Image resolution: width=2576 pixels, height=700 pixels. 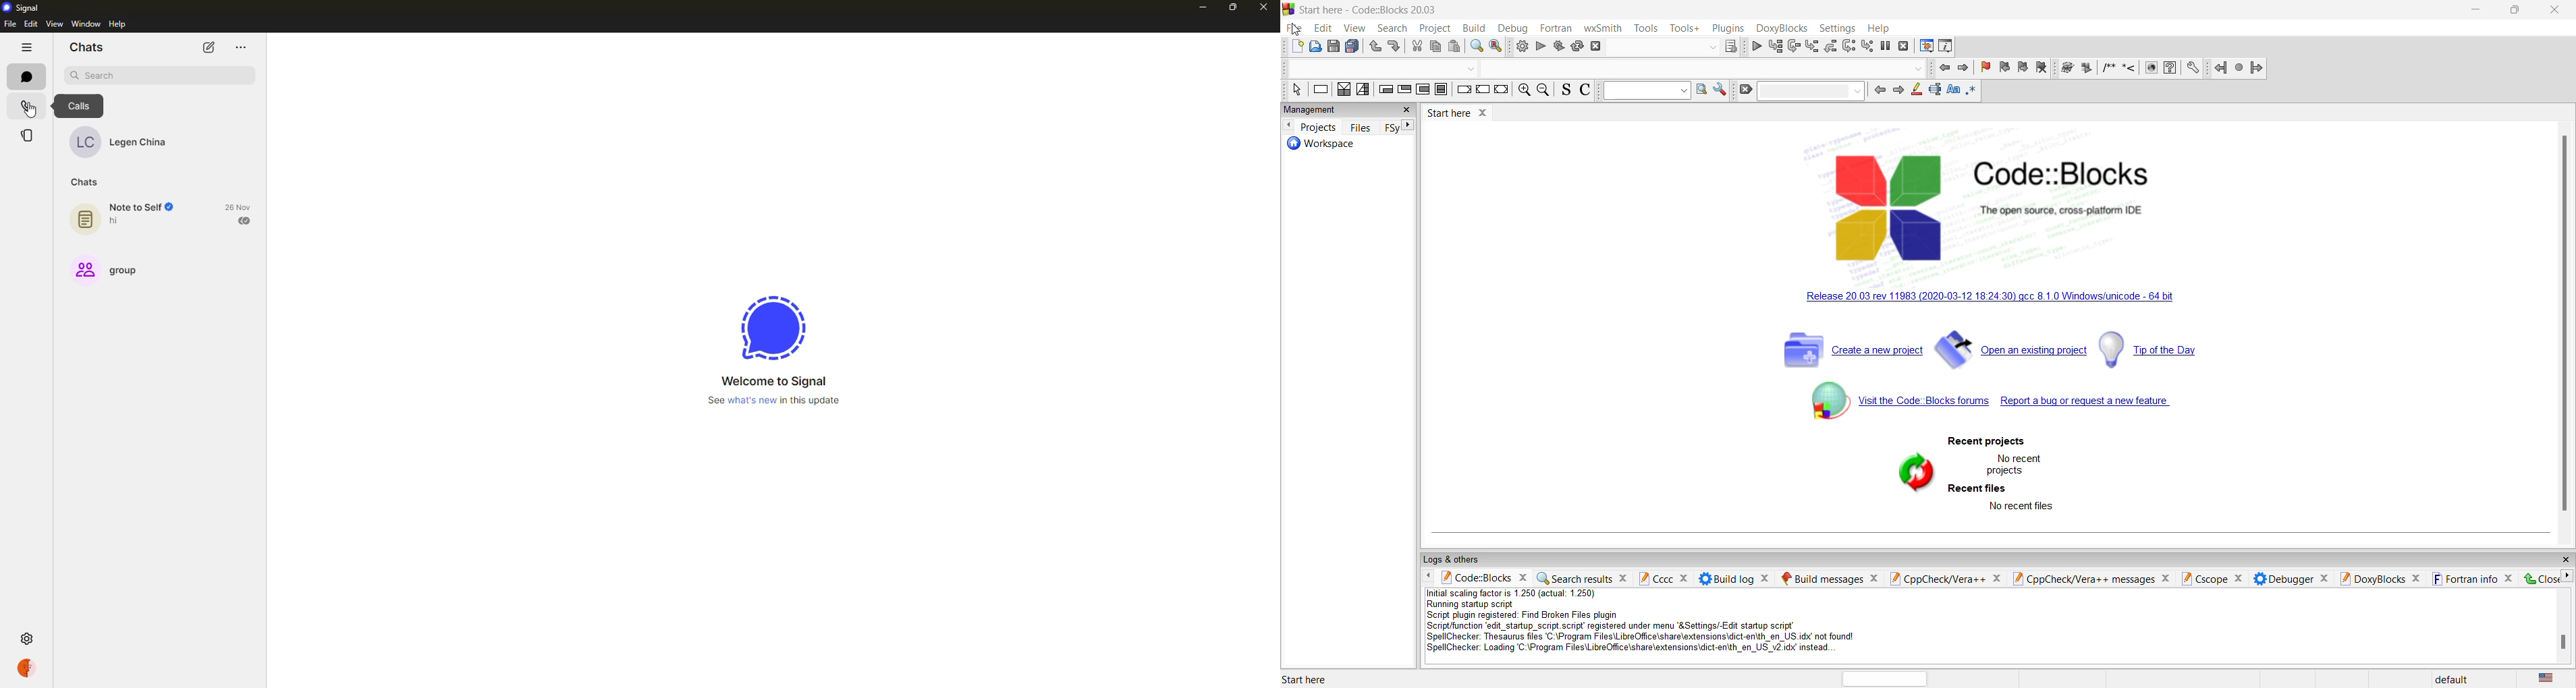 I want to click on edit, so click(x=1323, y=28).